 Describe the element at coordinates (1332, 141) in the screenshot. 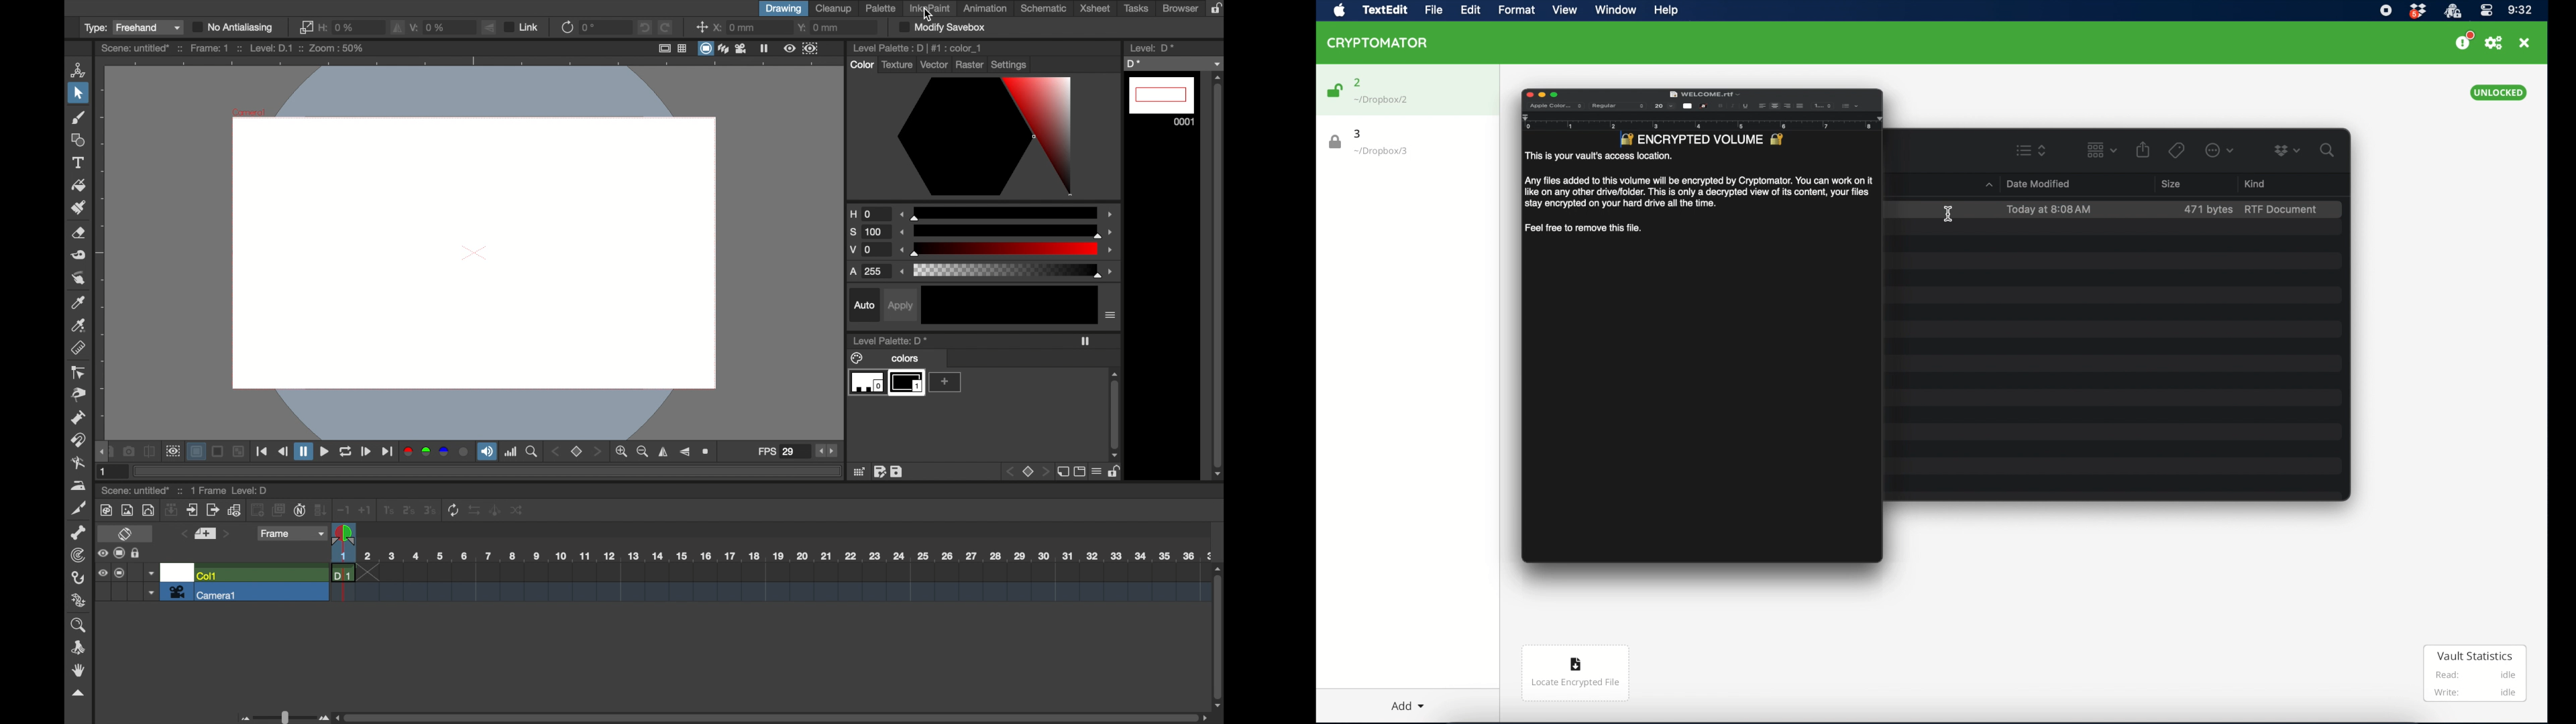

I see `lock icon` at that location.